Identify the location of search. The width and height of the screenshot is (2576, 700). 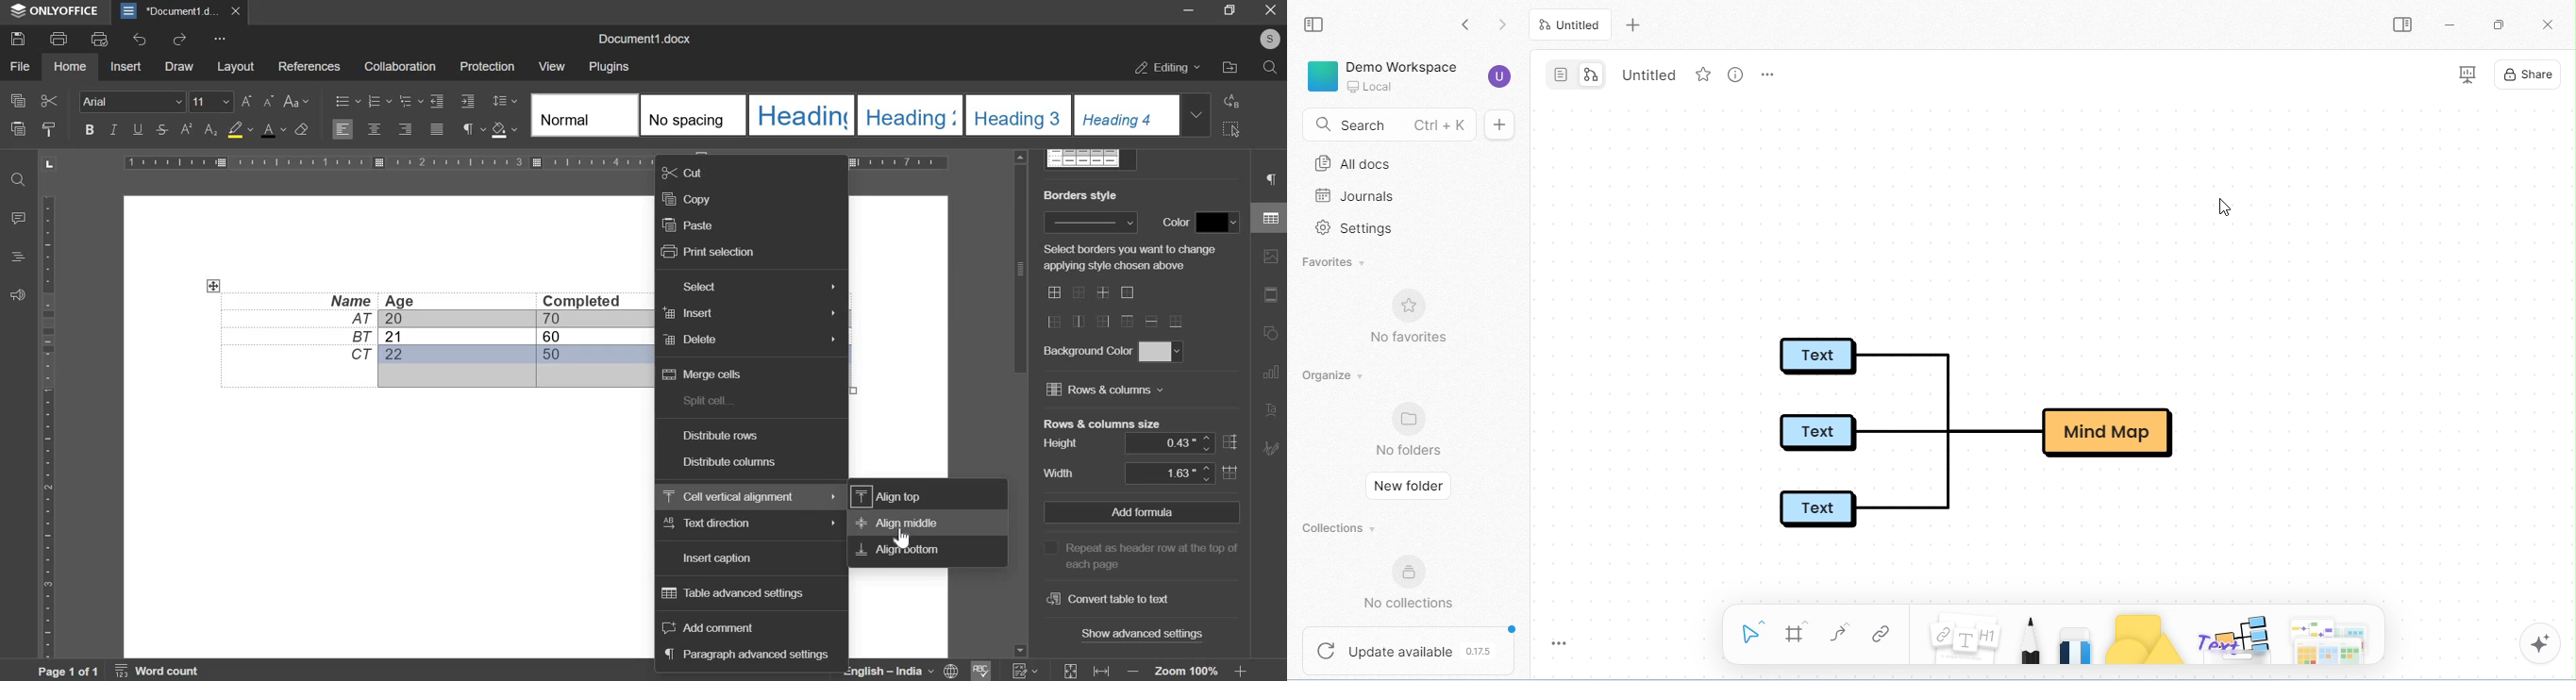
(1268, 69).